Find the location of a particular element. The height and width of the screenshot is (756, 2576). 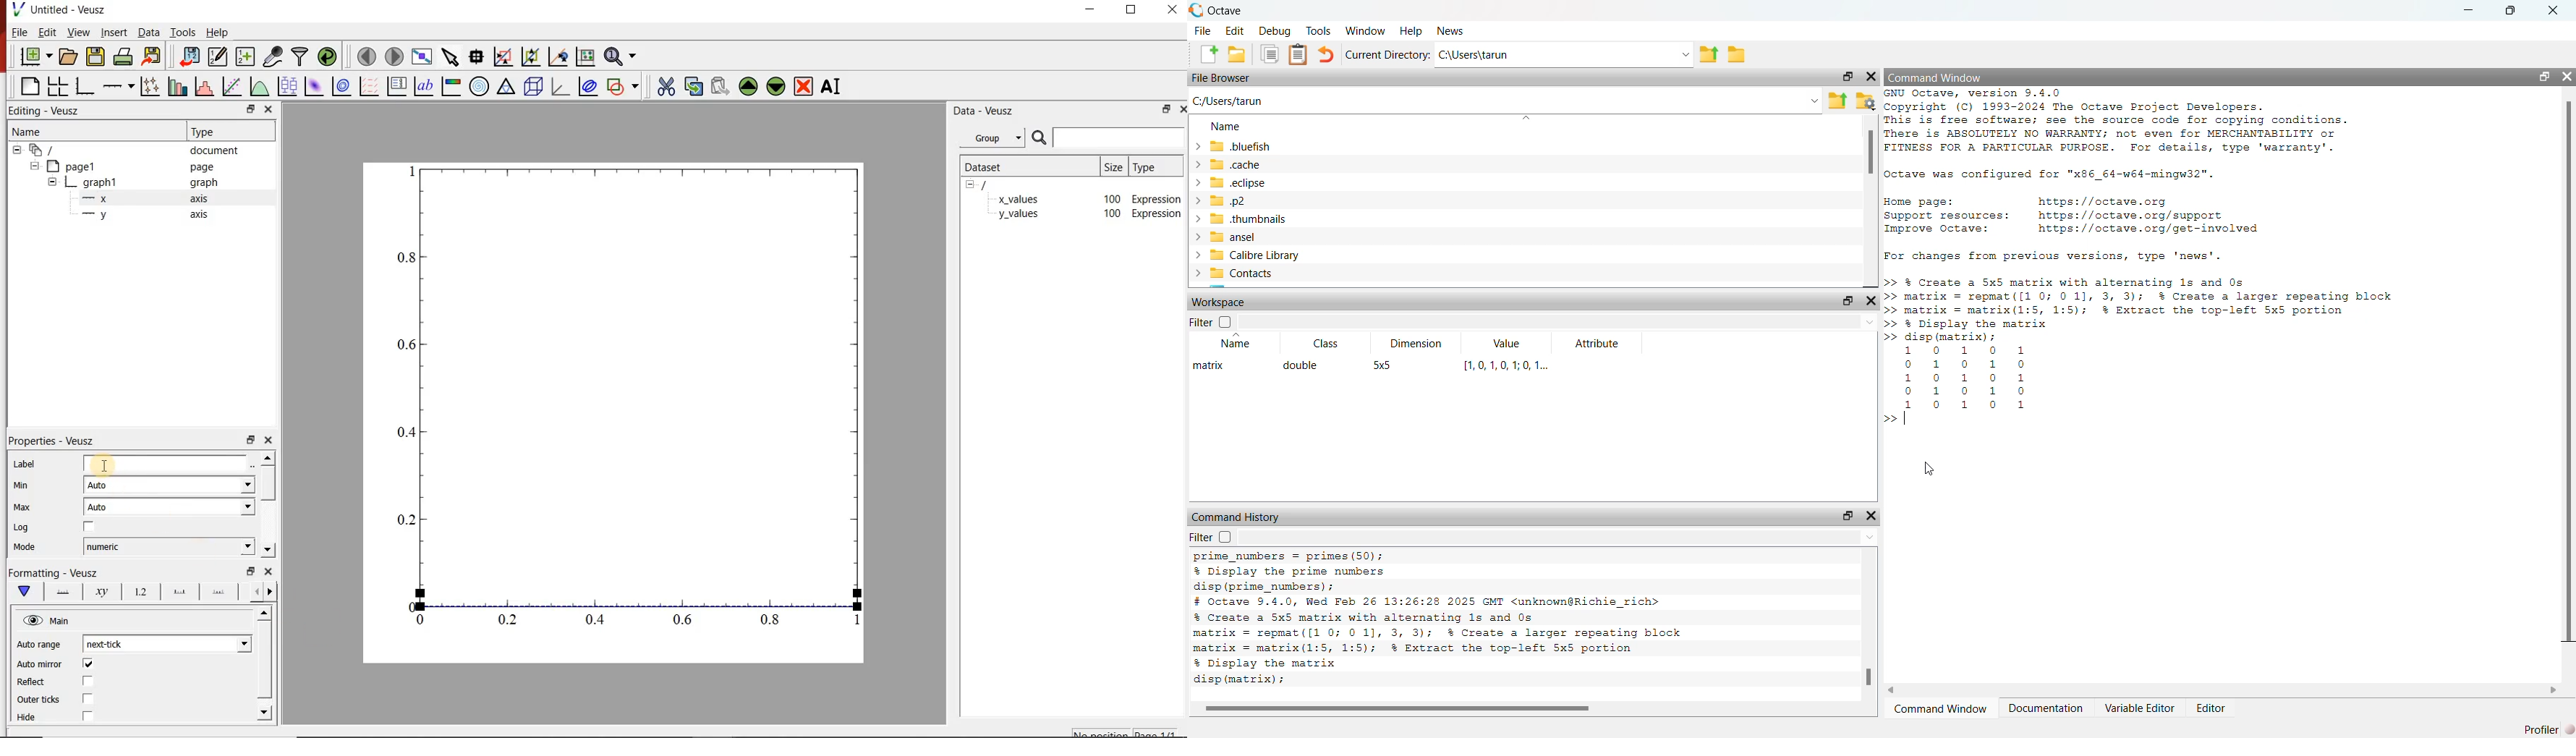

checkbox is located at coordinates (90, 526).